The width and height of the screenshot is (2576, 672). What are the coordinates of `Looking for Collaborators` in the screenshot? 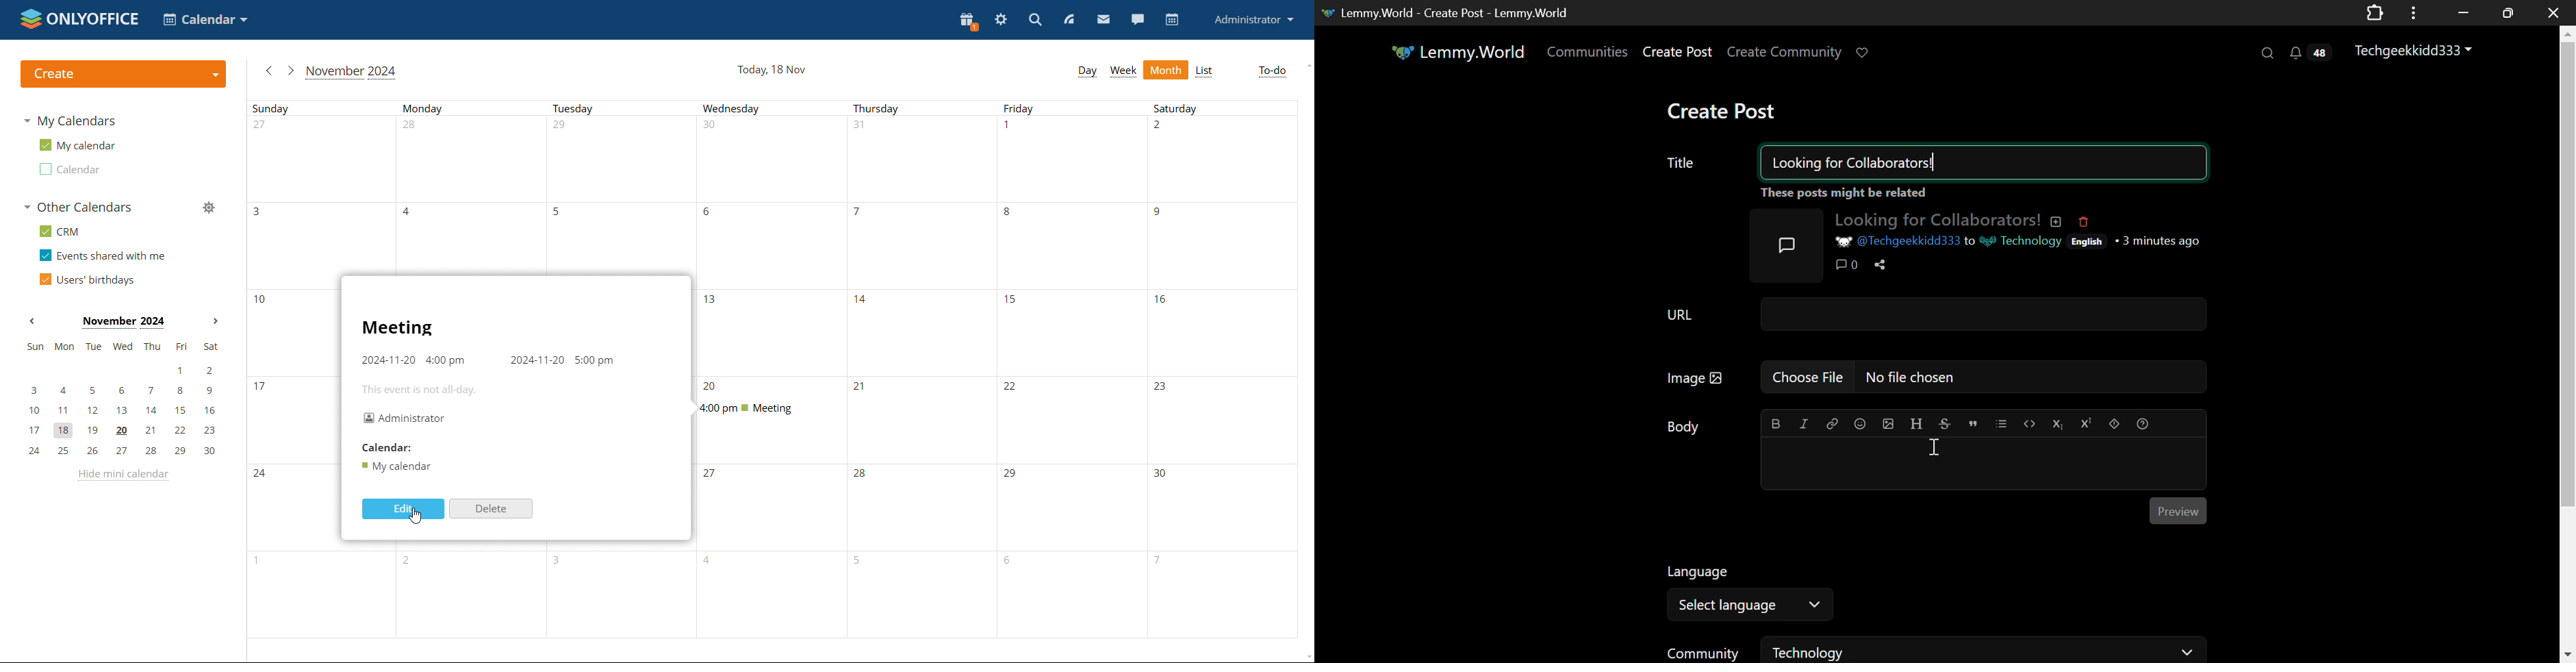 It's located at (1947, 219).